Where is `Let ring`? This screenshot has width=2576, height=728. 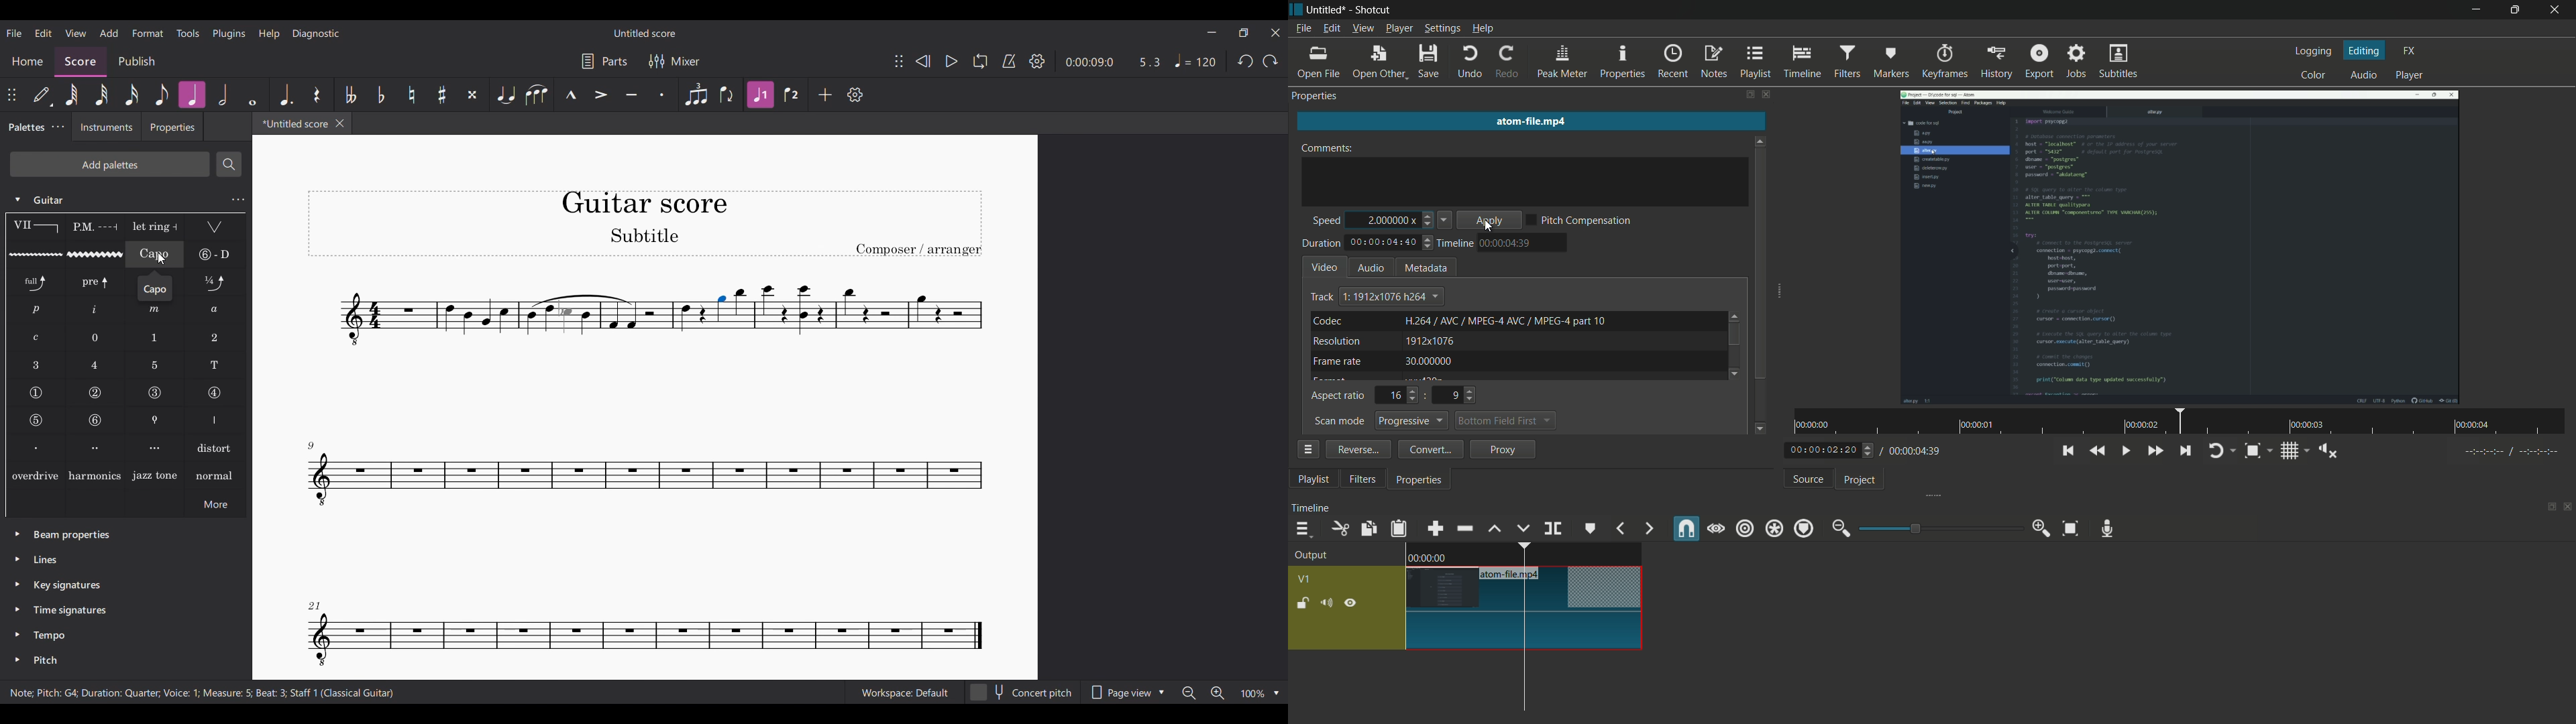
Let ring is located at coordinates (155, 227).